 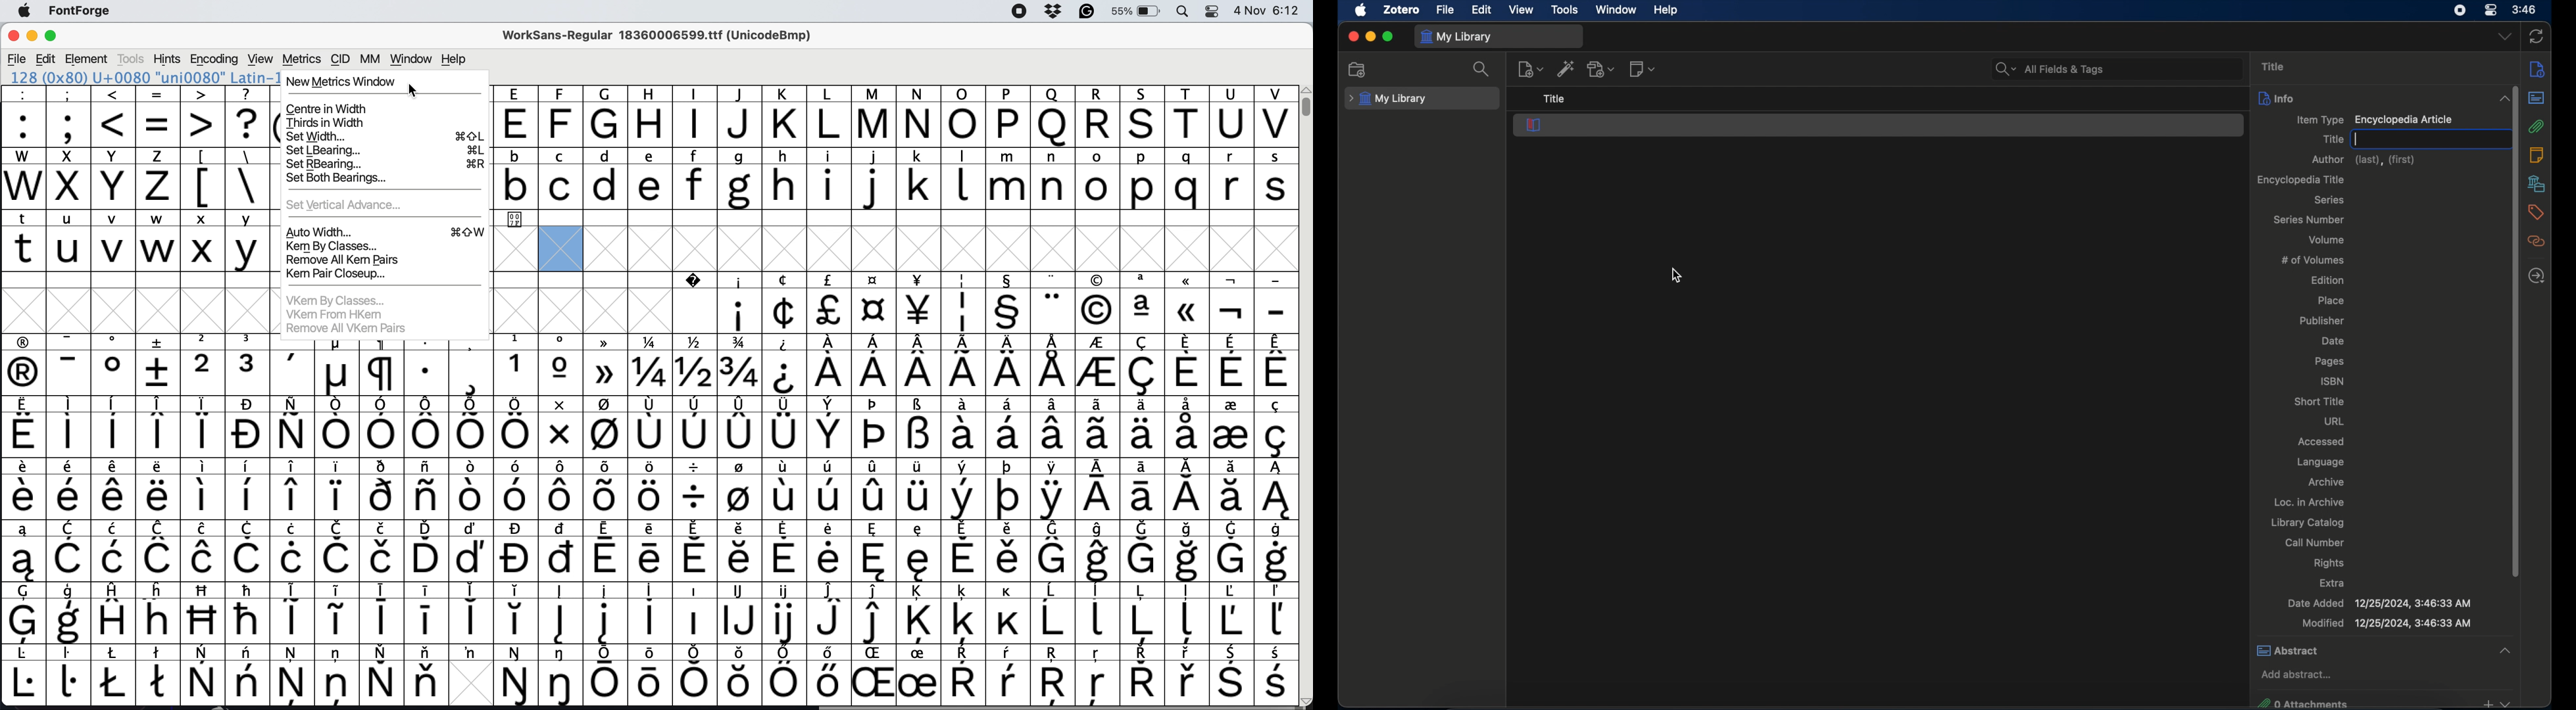 What do you see at coordinates (1403, 9) in the screenshot?
I see `zotero` at bounding box center [1403, 9].